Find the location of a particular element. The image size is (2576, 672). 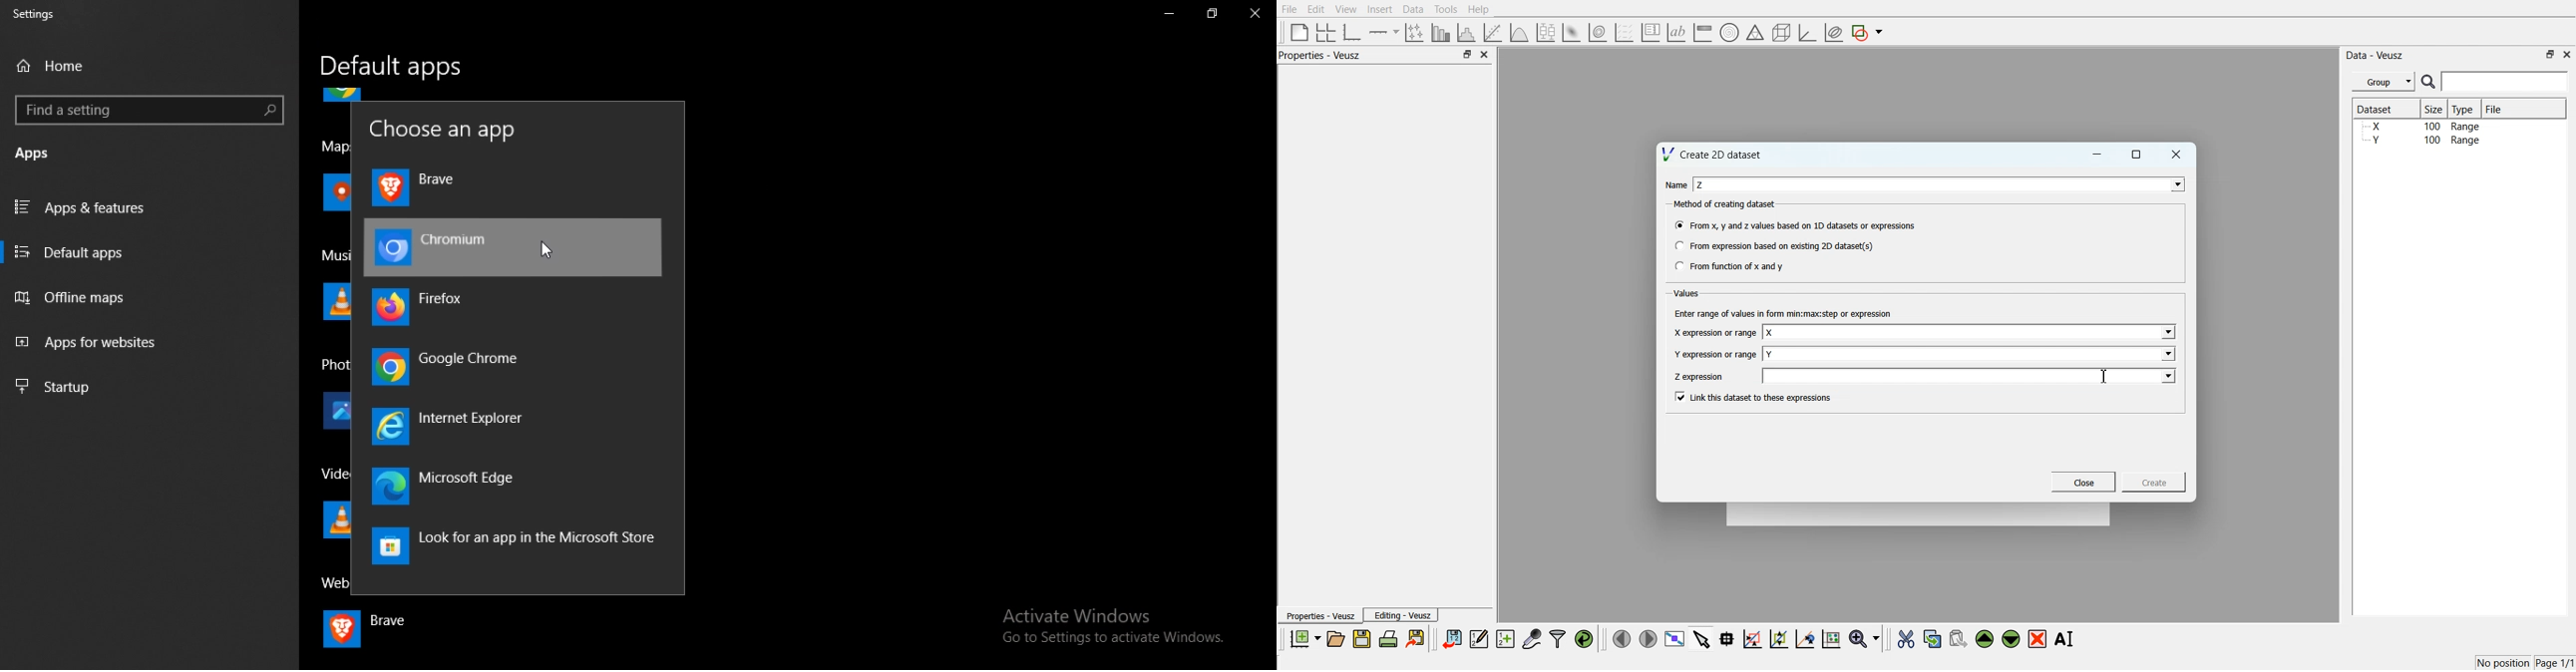

= NY expression or range is located at coordinates (1716, 354).